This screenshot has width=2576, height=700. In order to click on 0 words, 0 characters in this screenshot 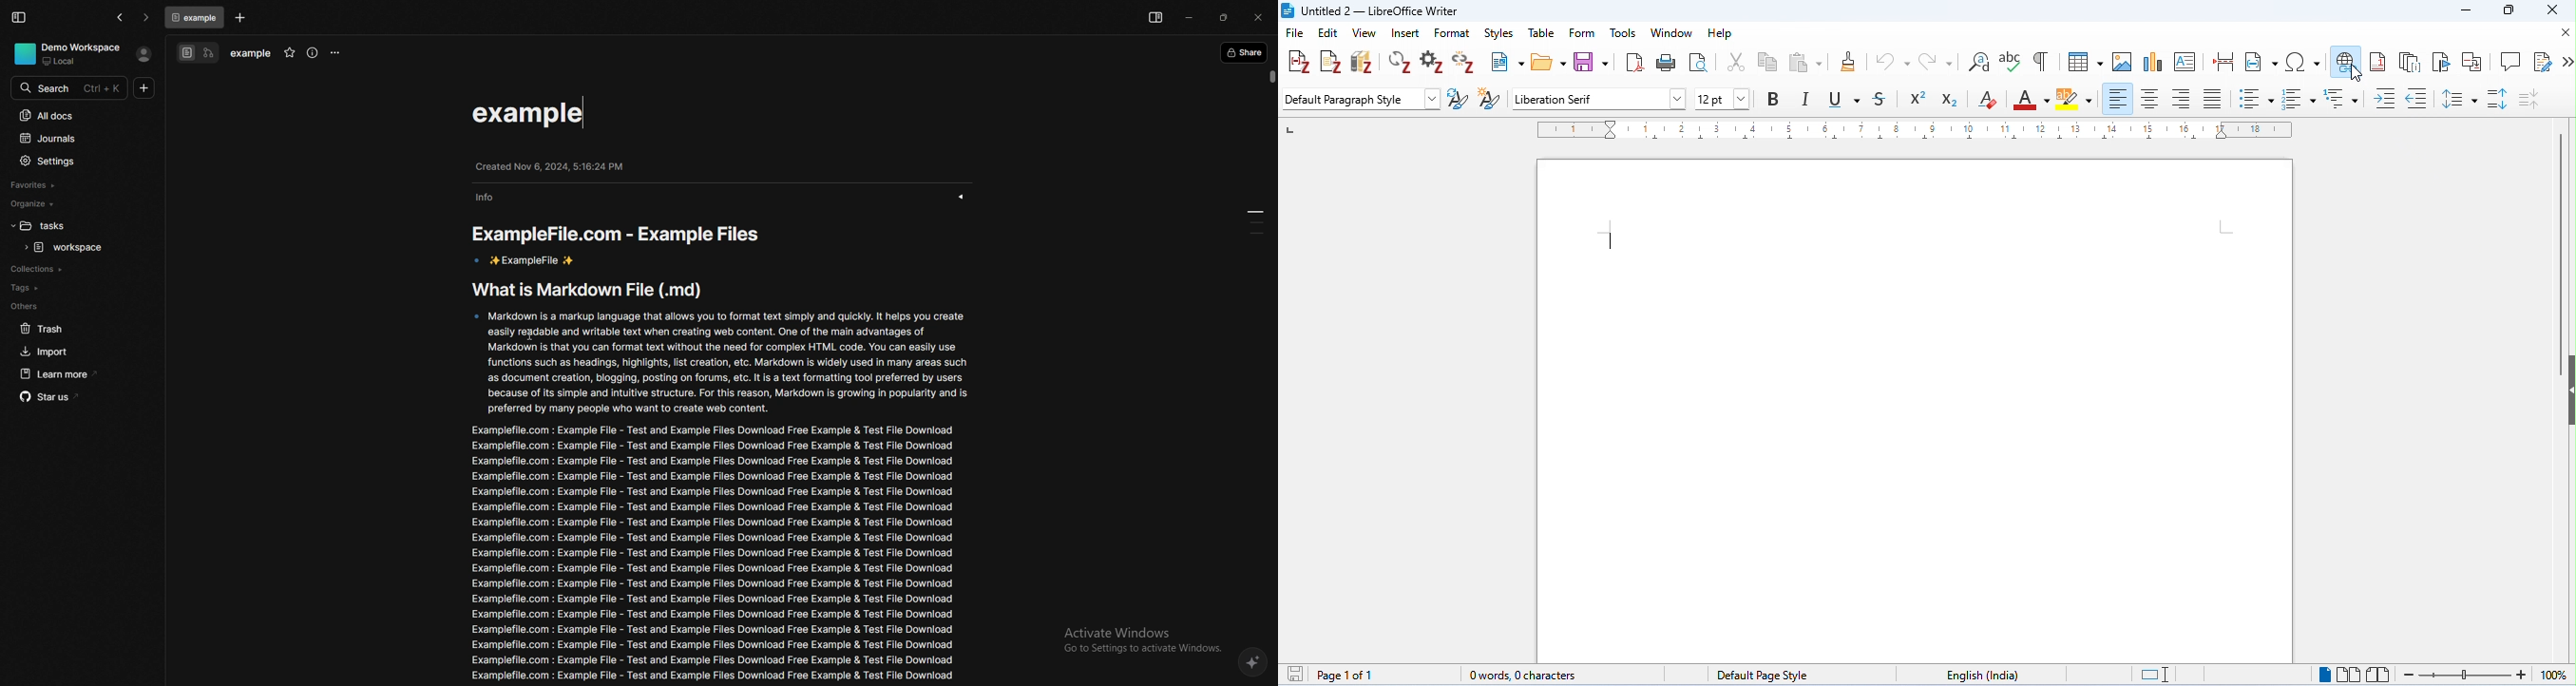, I will do `click(1525, 676)`.